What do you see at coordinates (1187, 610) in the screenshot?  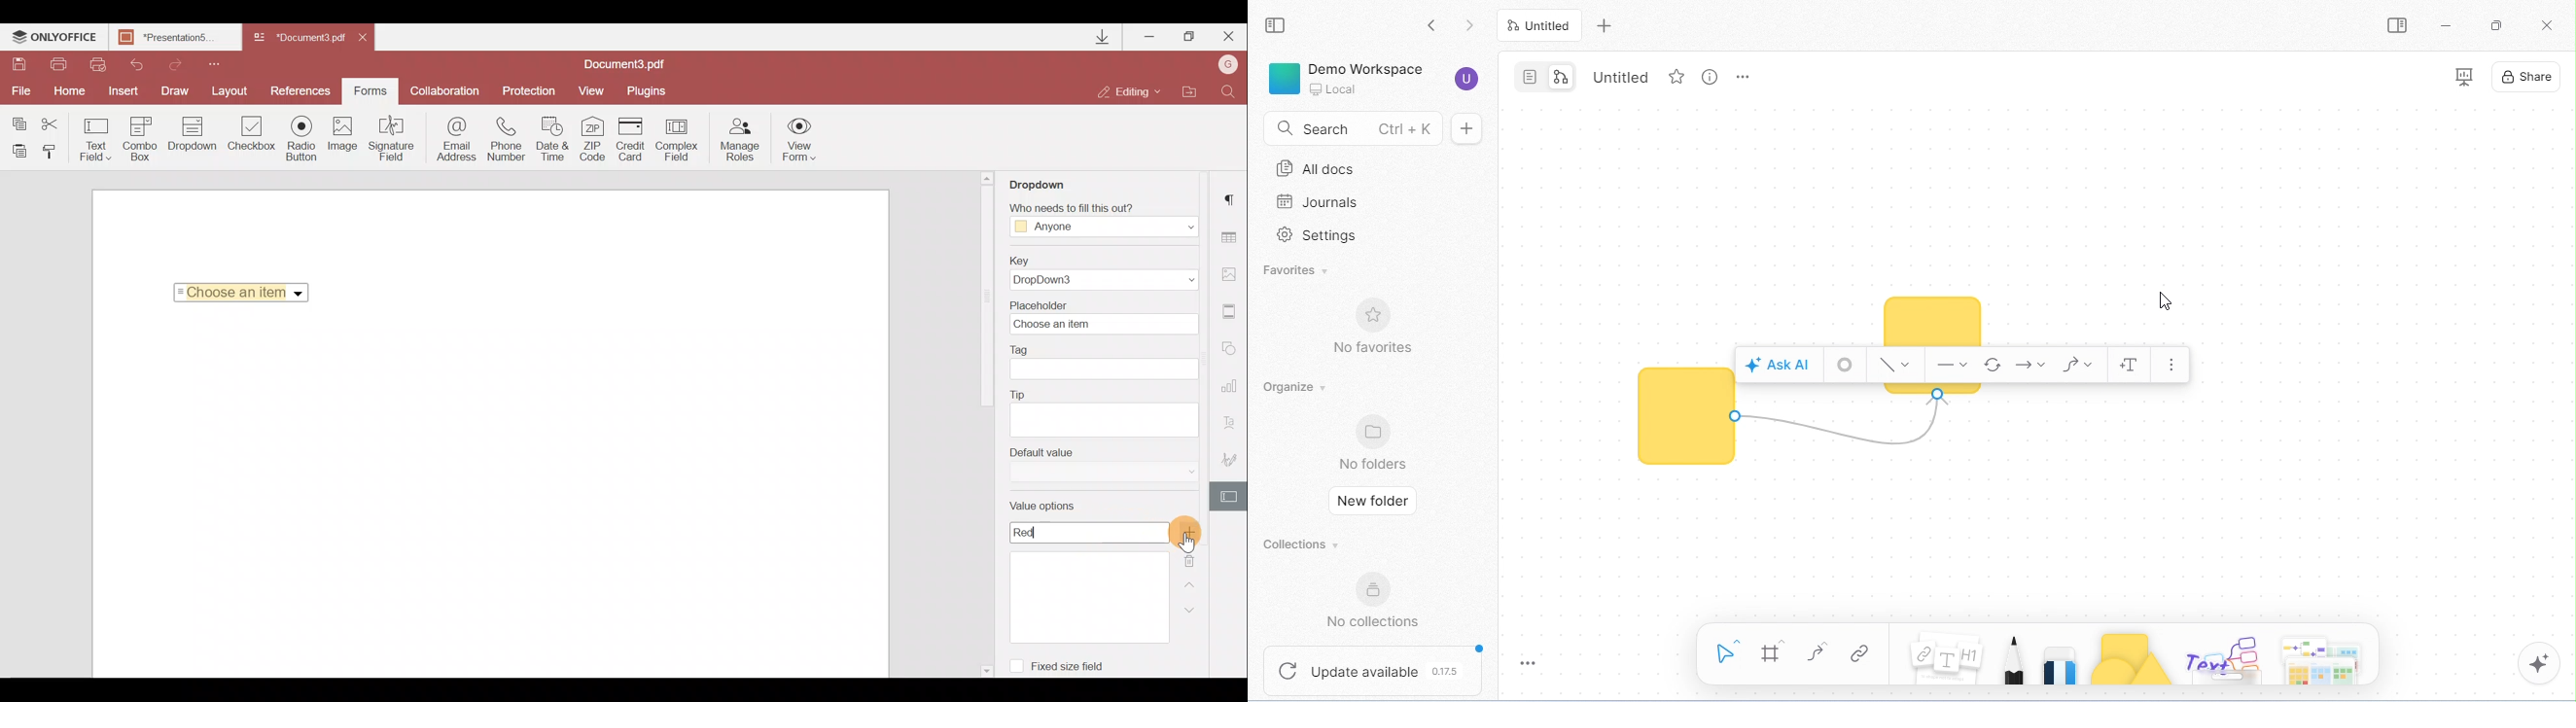 I see `Down` at bounding box center [1187, 610].